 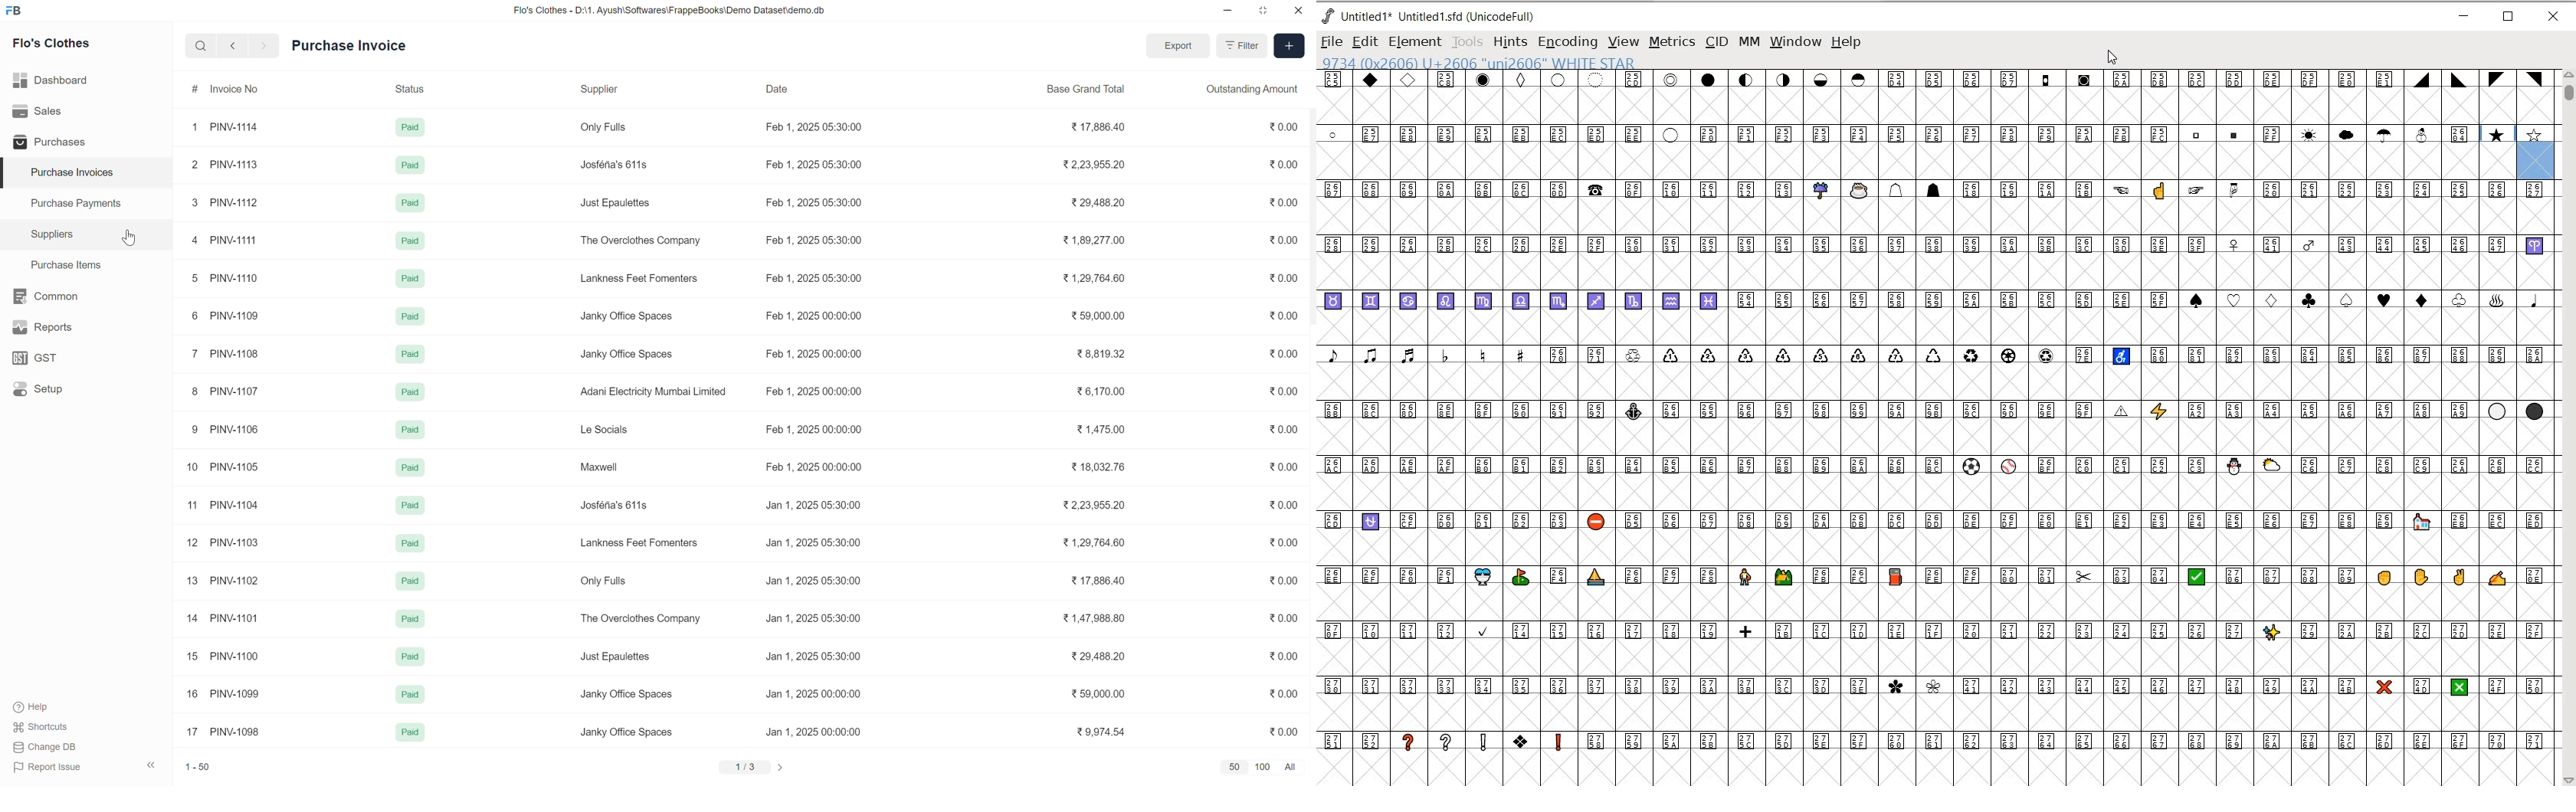 I want to click on close, so click(x=1299, y=10).